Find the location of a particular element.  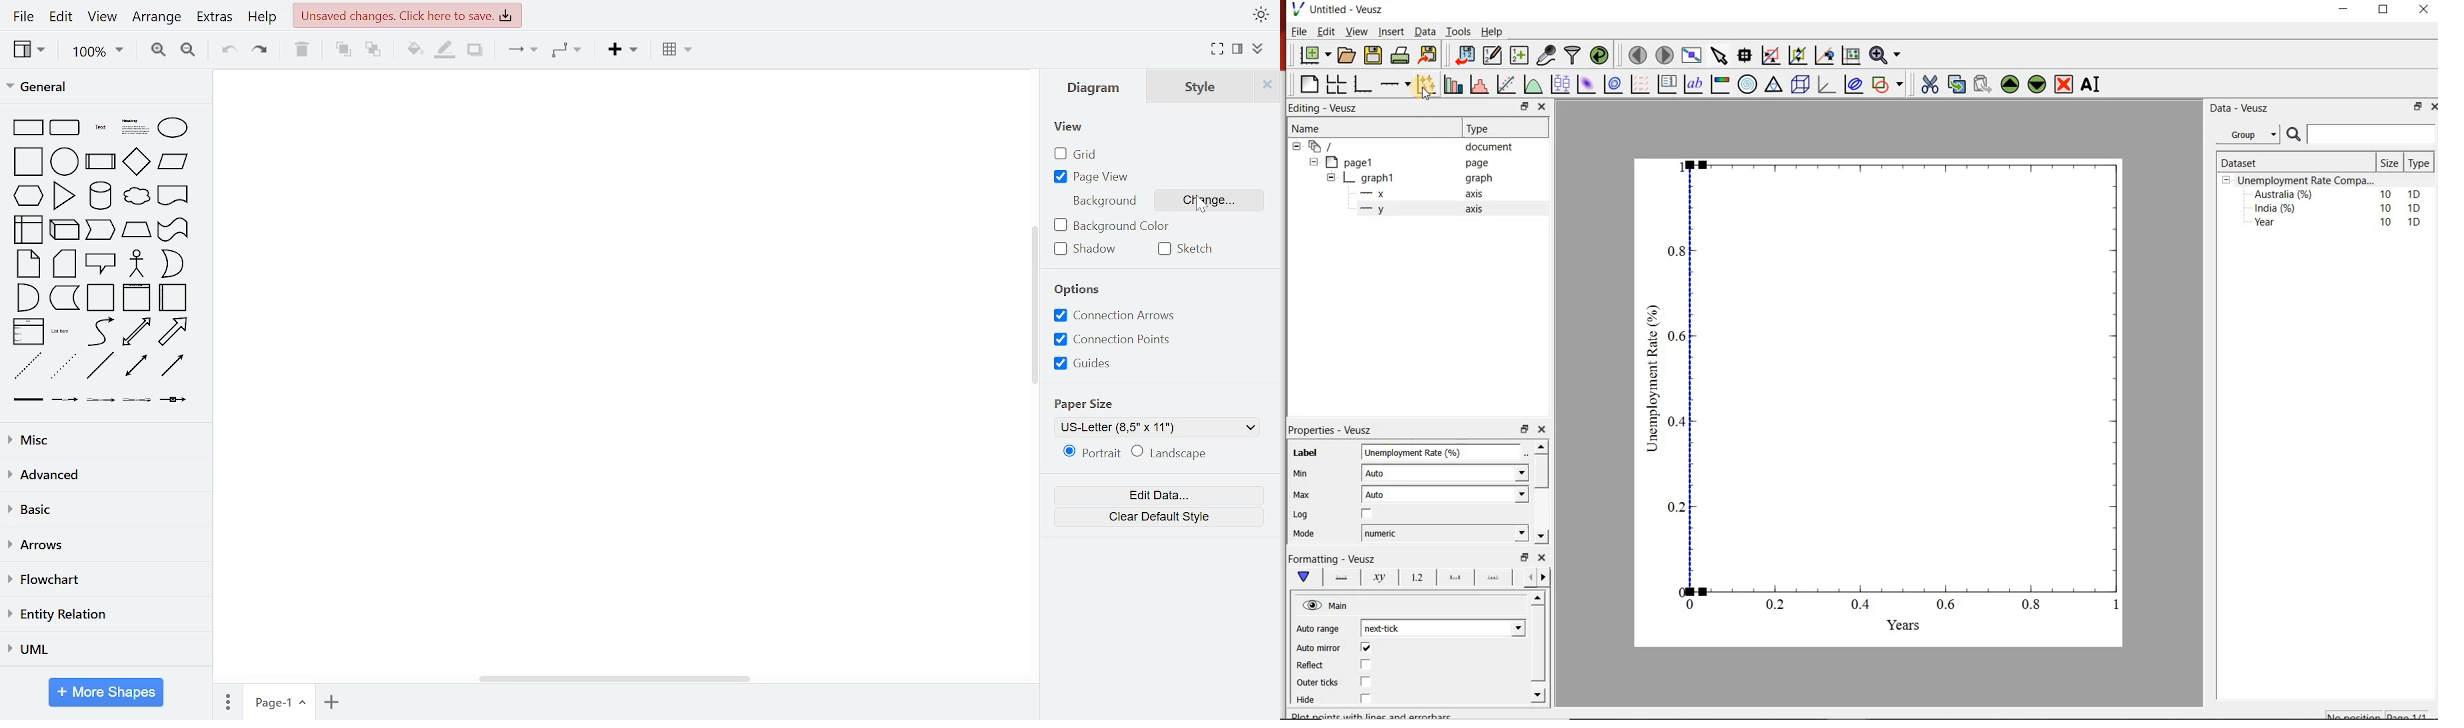

add an axis is located at coordinates (1394, 84).